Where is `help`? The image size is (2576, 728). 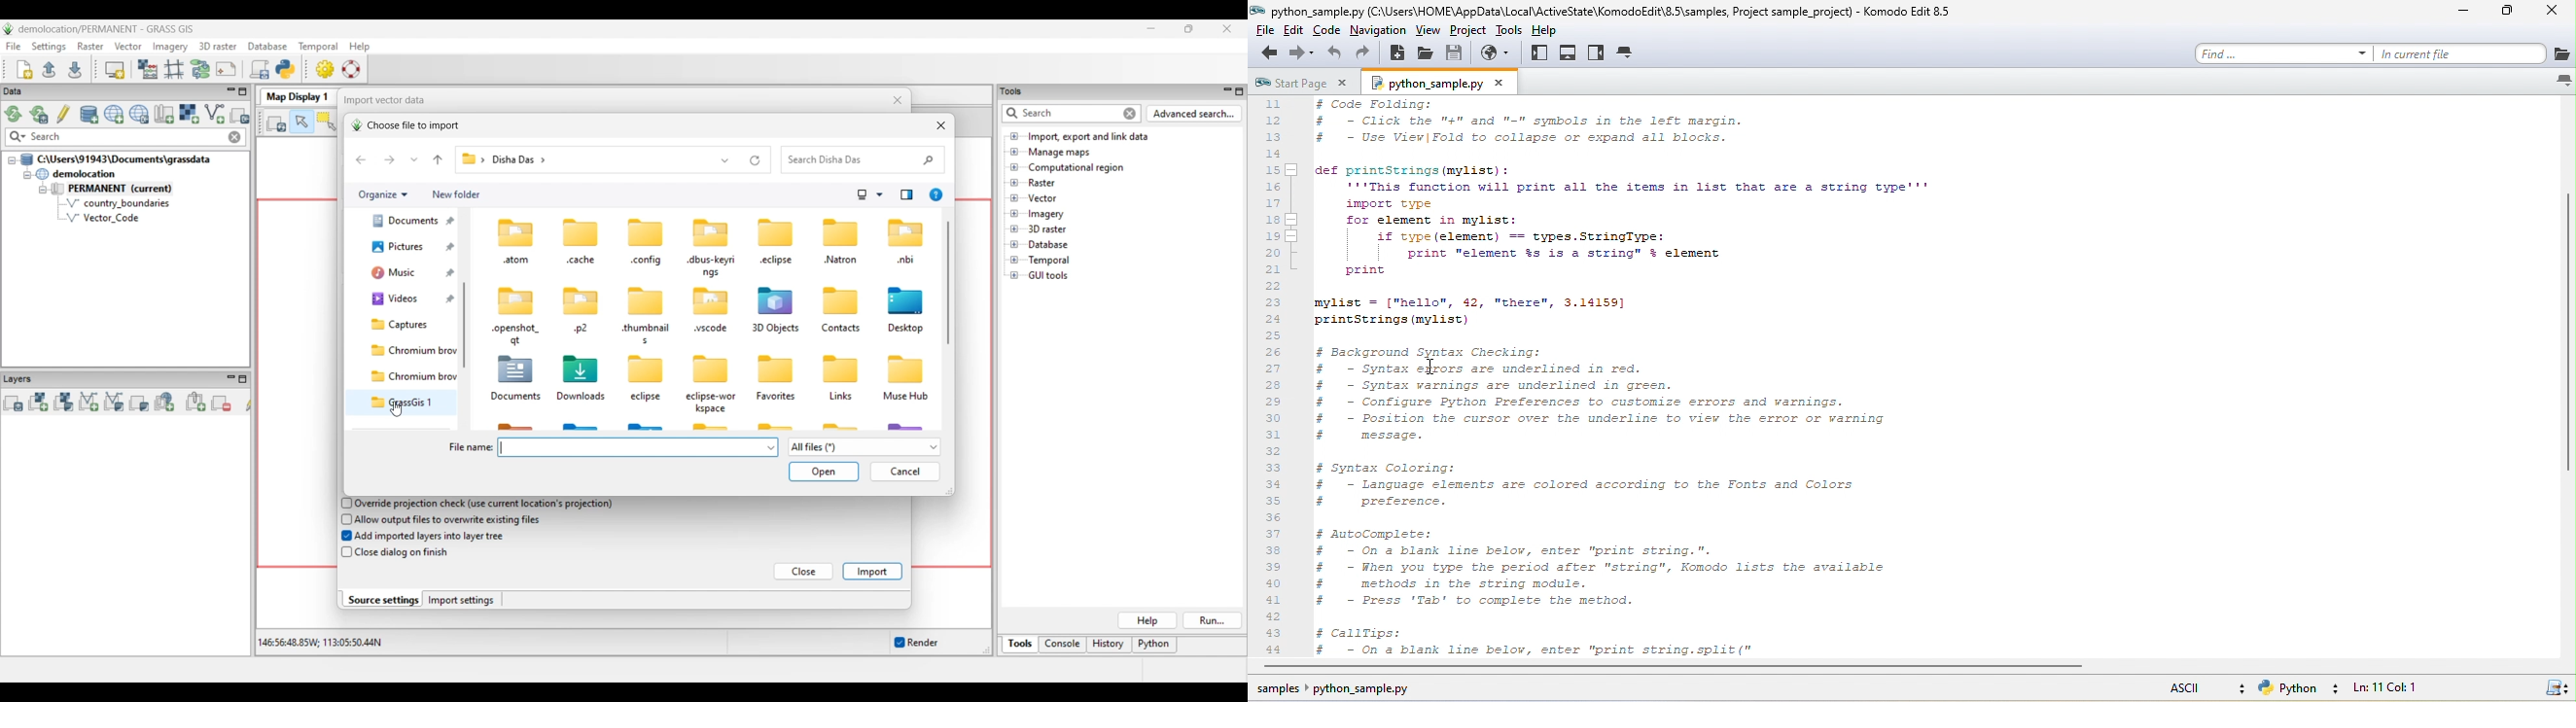 help is located at coordinates (1548, 31).